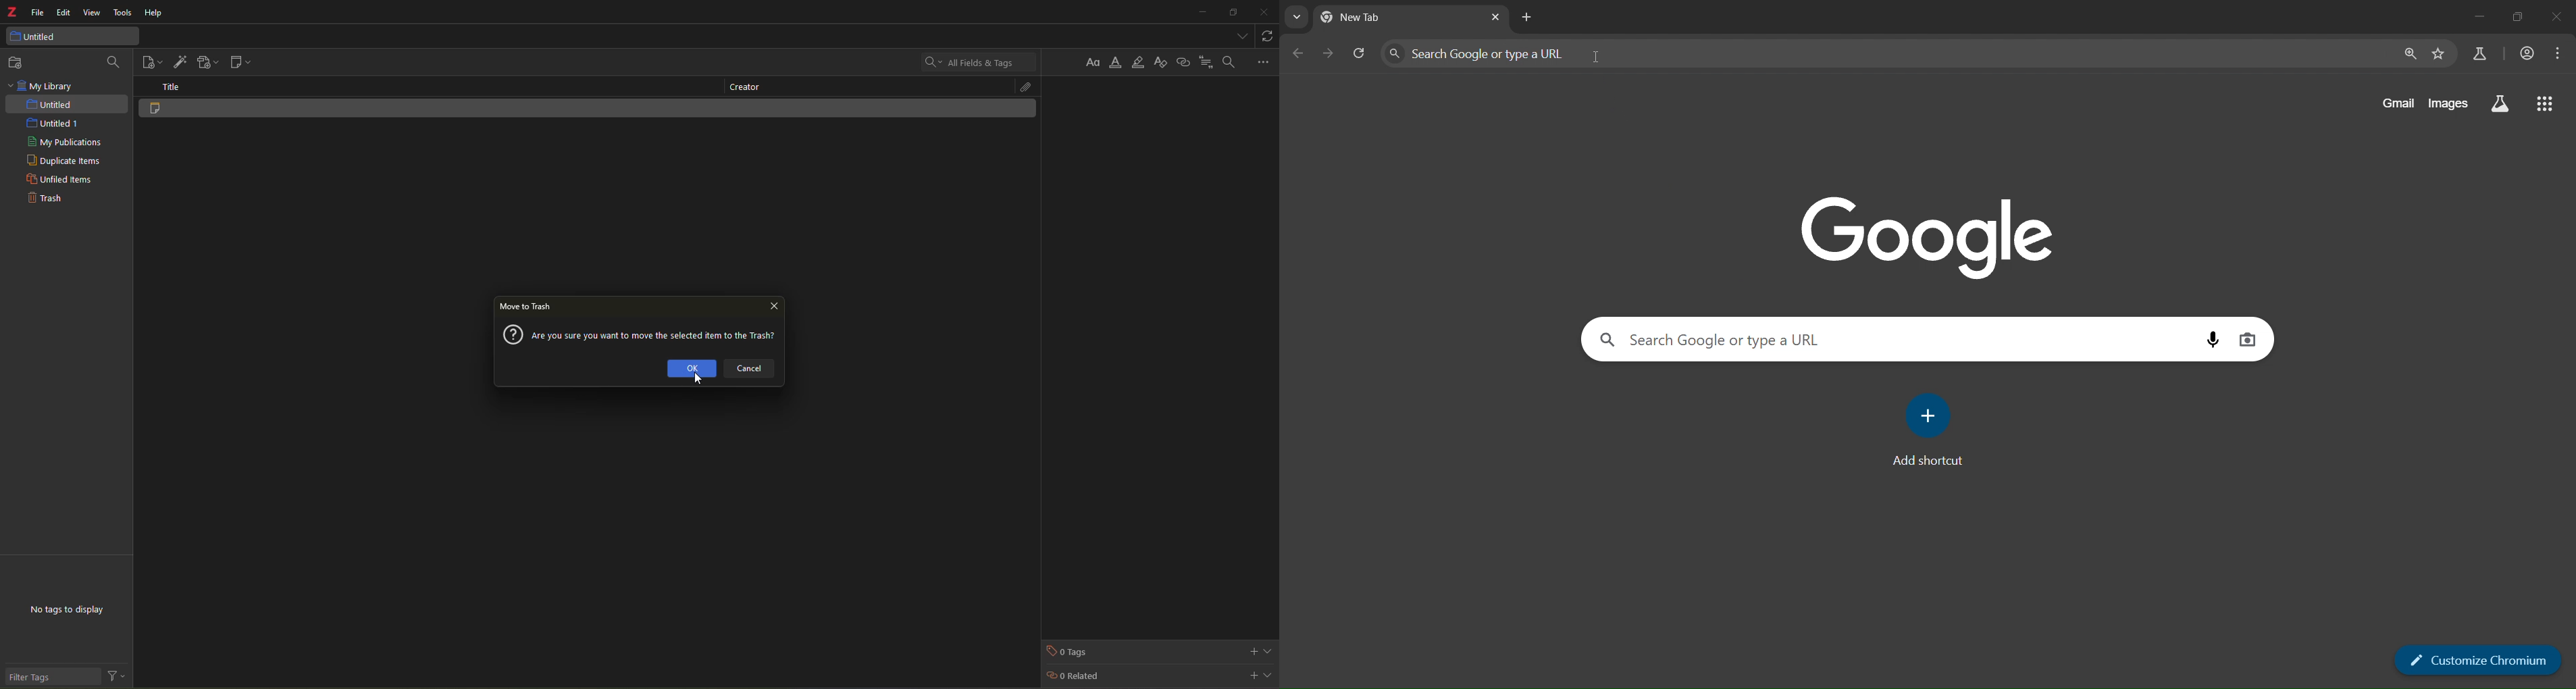  I want to click on no tags to display, so click(69, 611).